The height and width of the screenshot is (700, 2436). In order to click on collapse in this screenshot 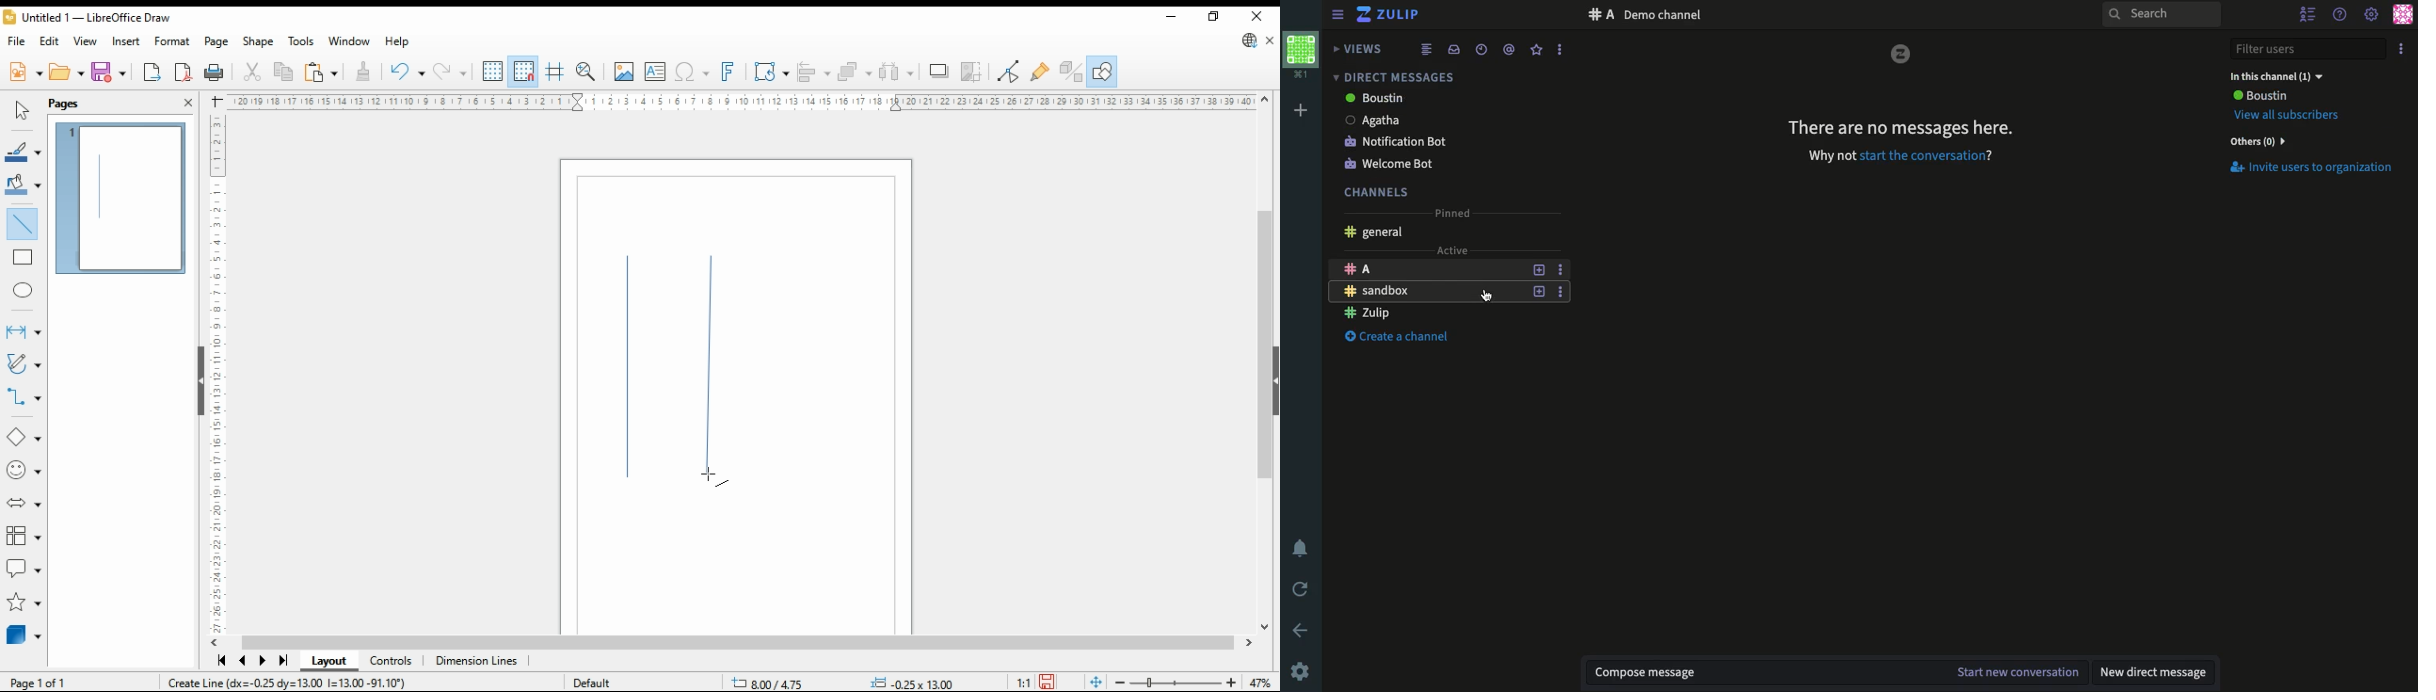, I will do `click(1274, 379)`.